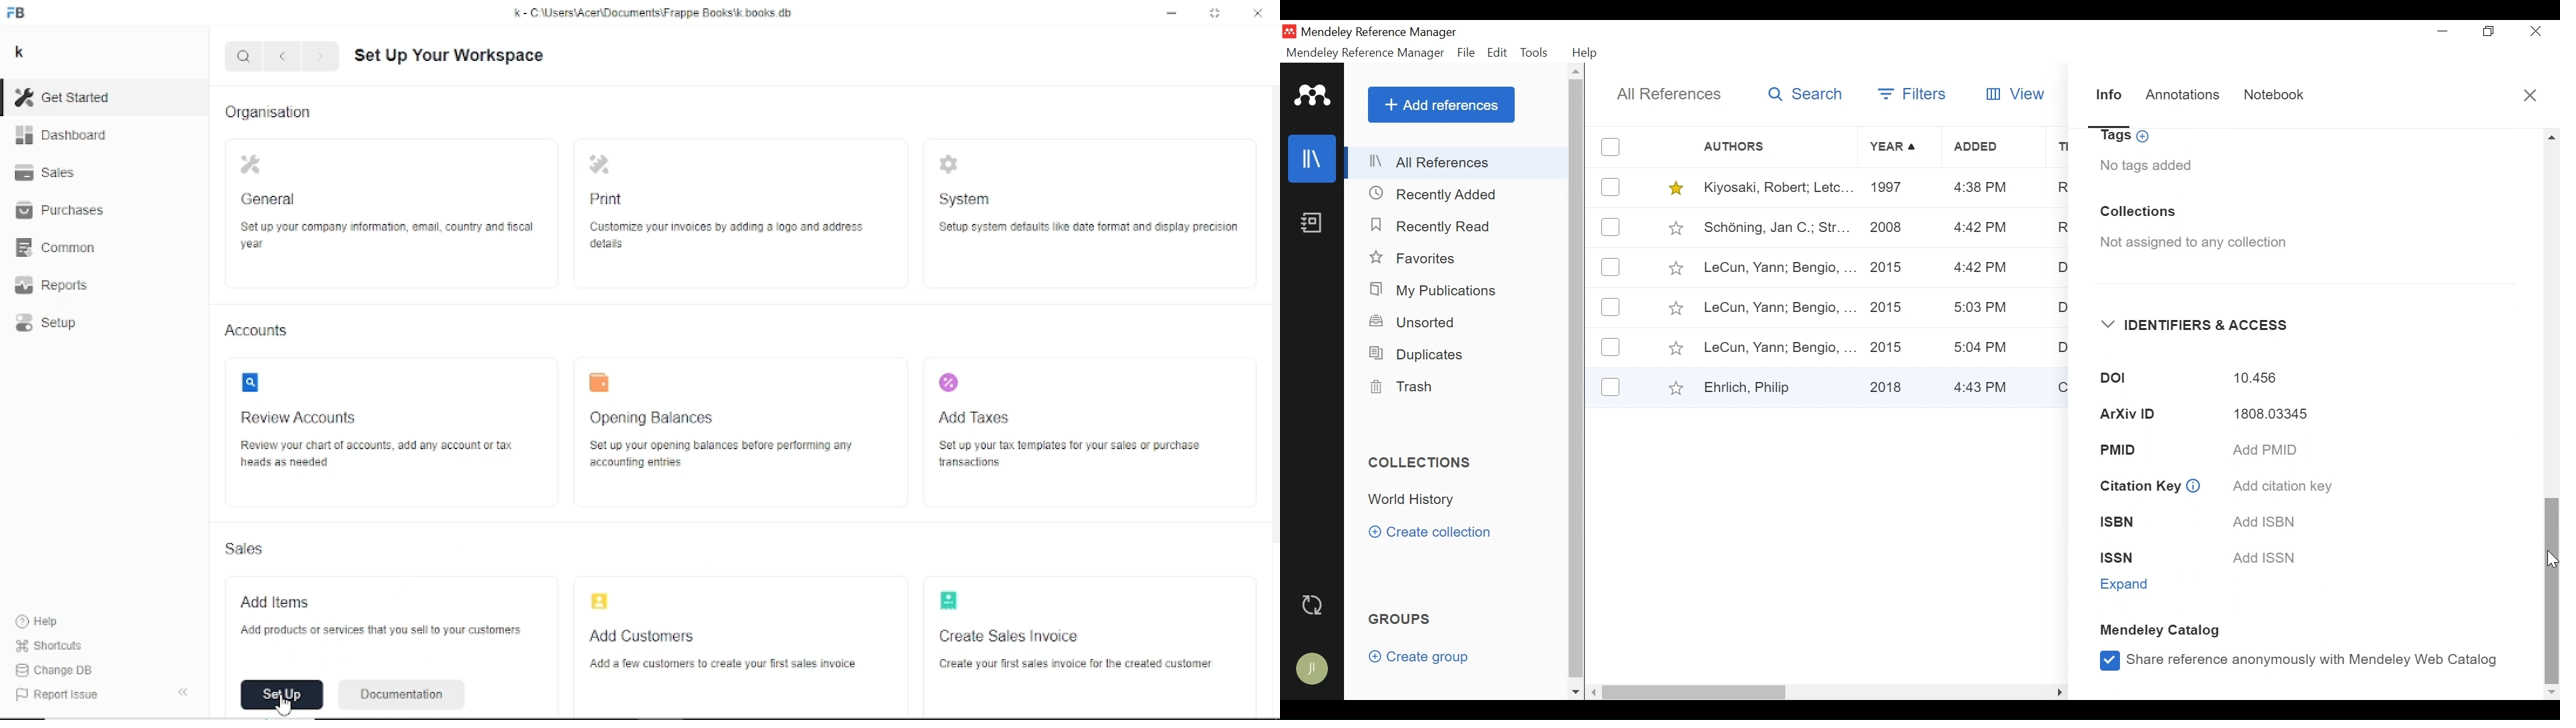 The image size is (2576, 728). What do you see at coordinates (1981, 189) in the screenshot?
I see `4:38 PM` at bounding box center [1981, 189].